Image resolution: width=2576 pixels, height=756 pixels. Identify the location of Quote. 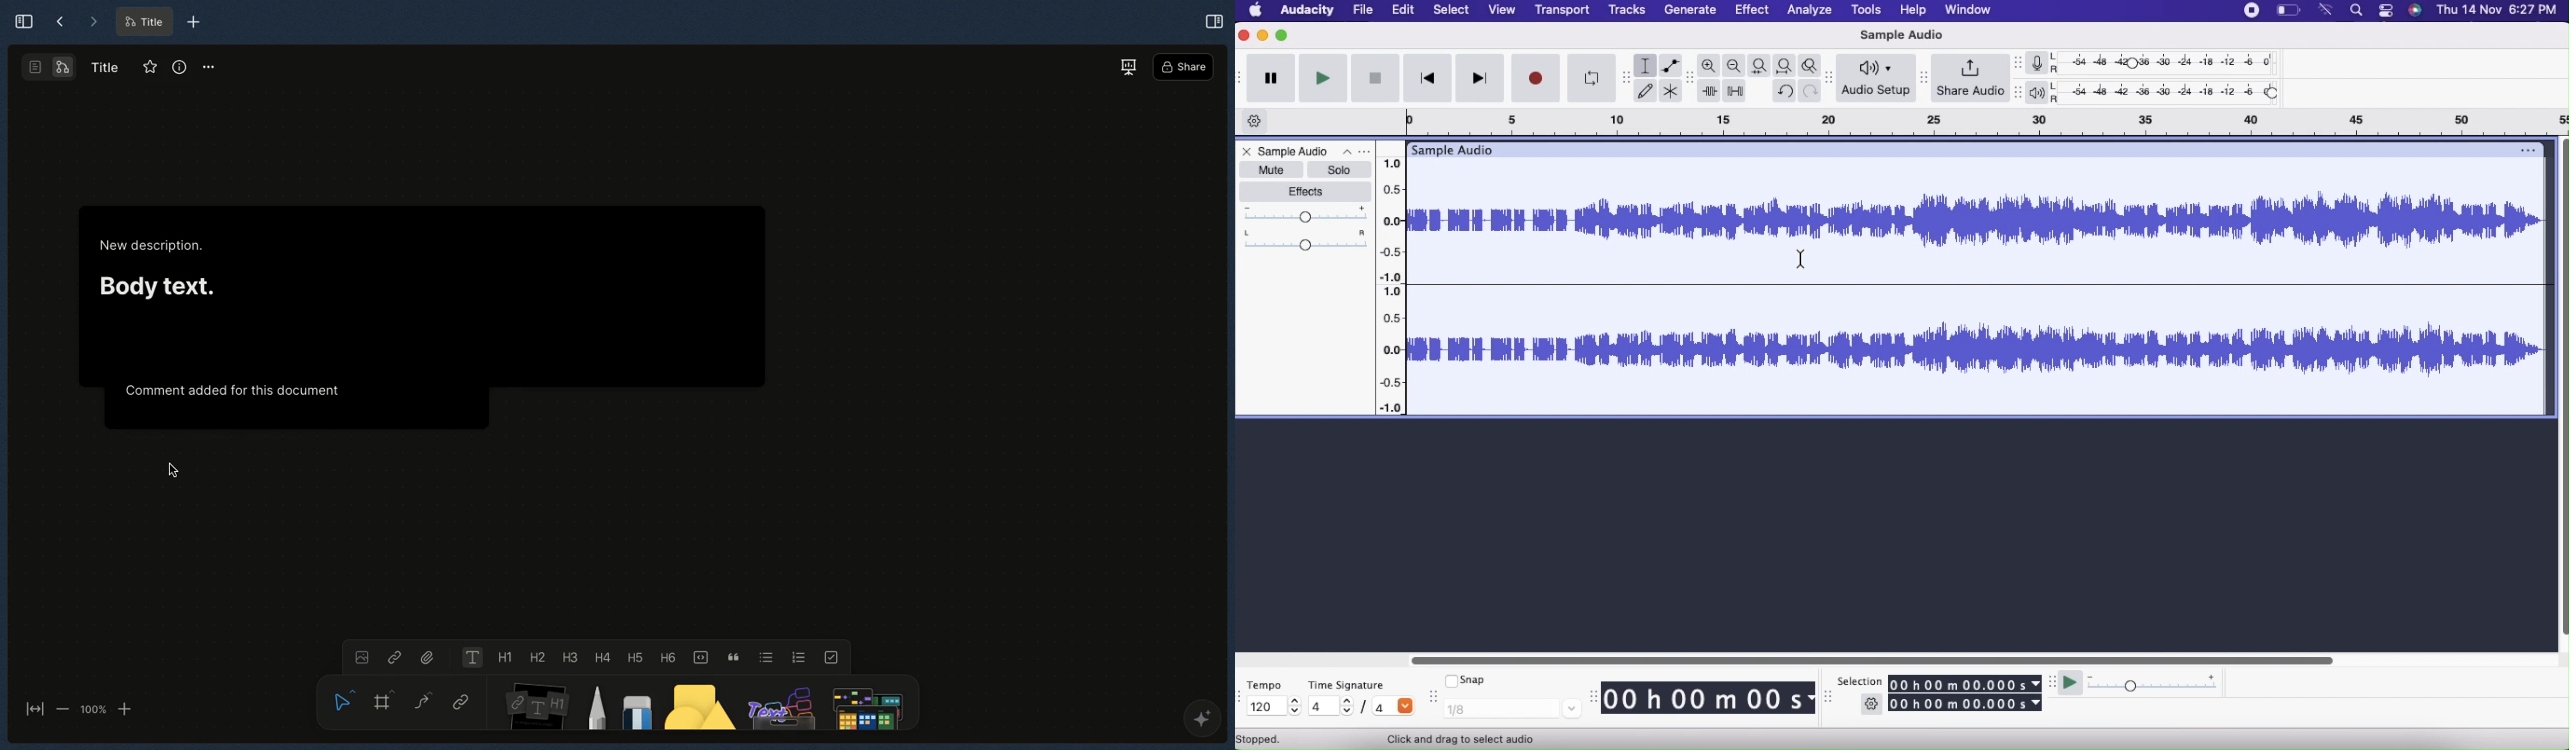
(731, 656).